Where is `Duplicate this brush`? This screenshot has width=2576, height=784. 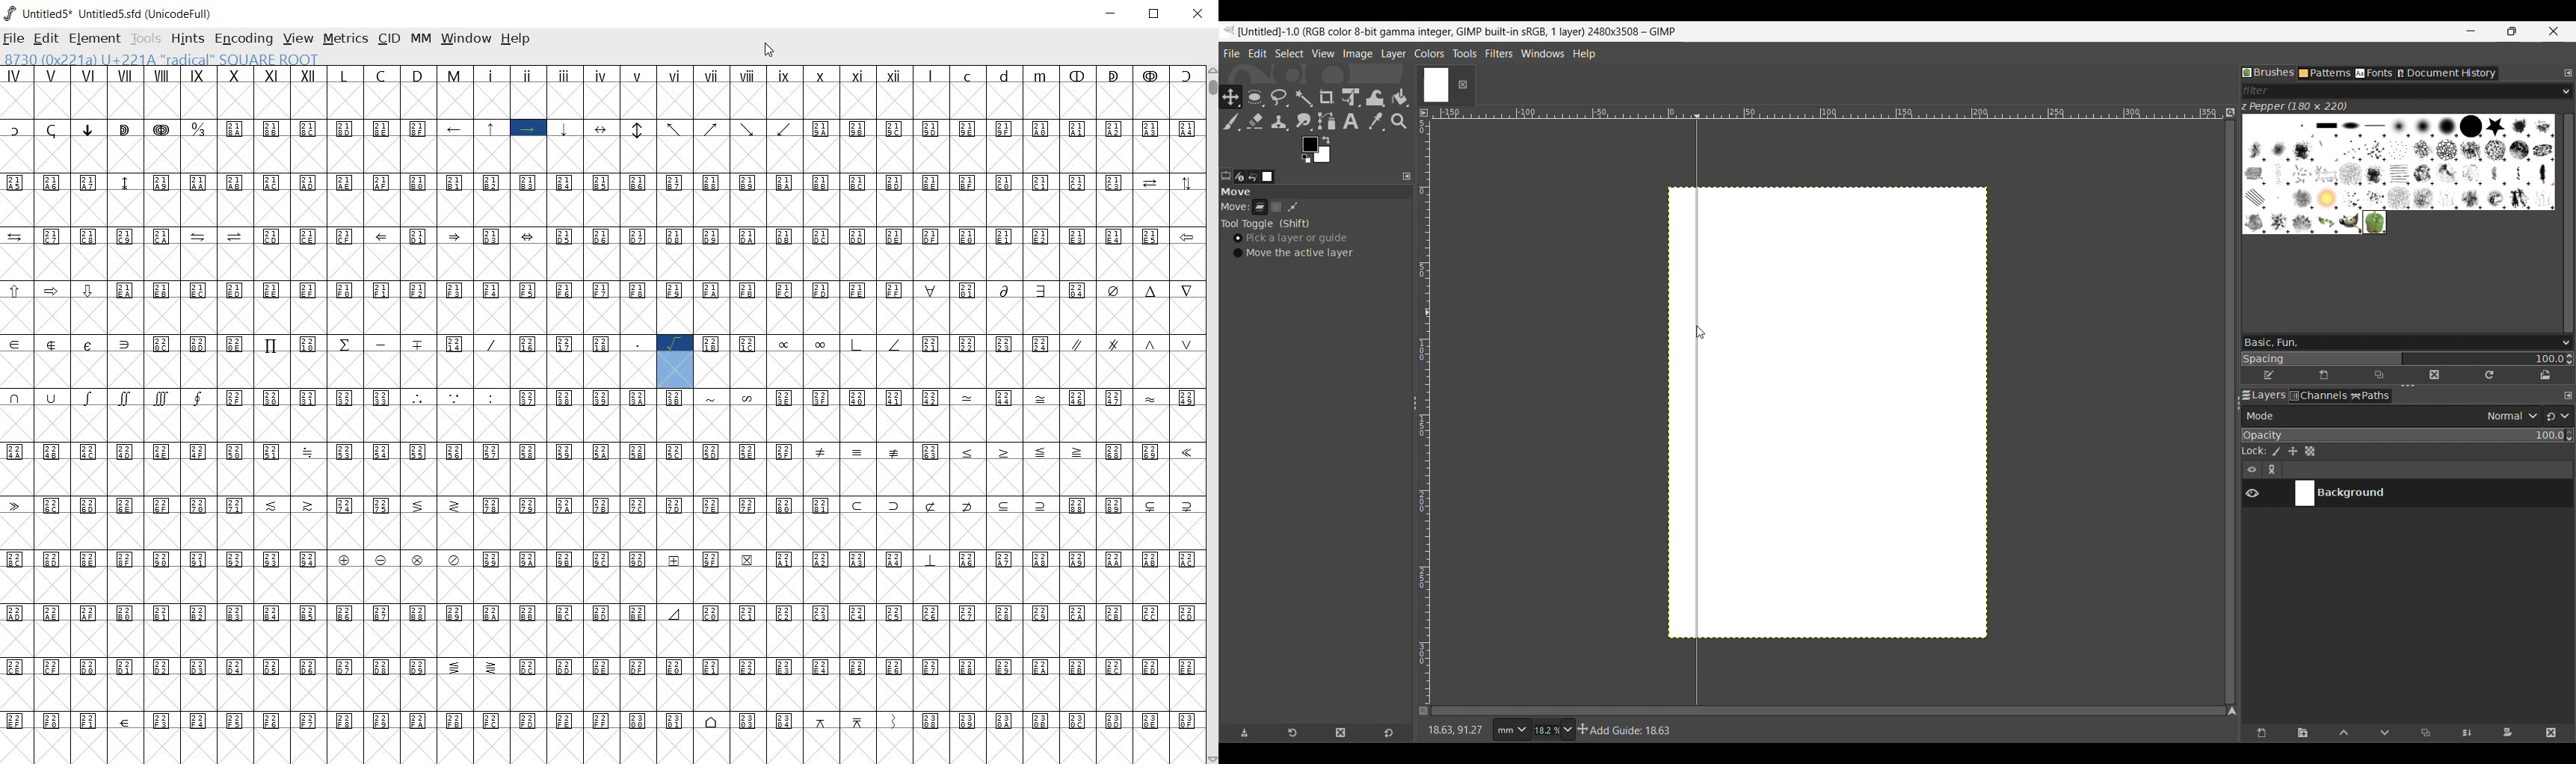 Duplicate this brush is located at coordinates (2379, 376).